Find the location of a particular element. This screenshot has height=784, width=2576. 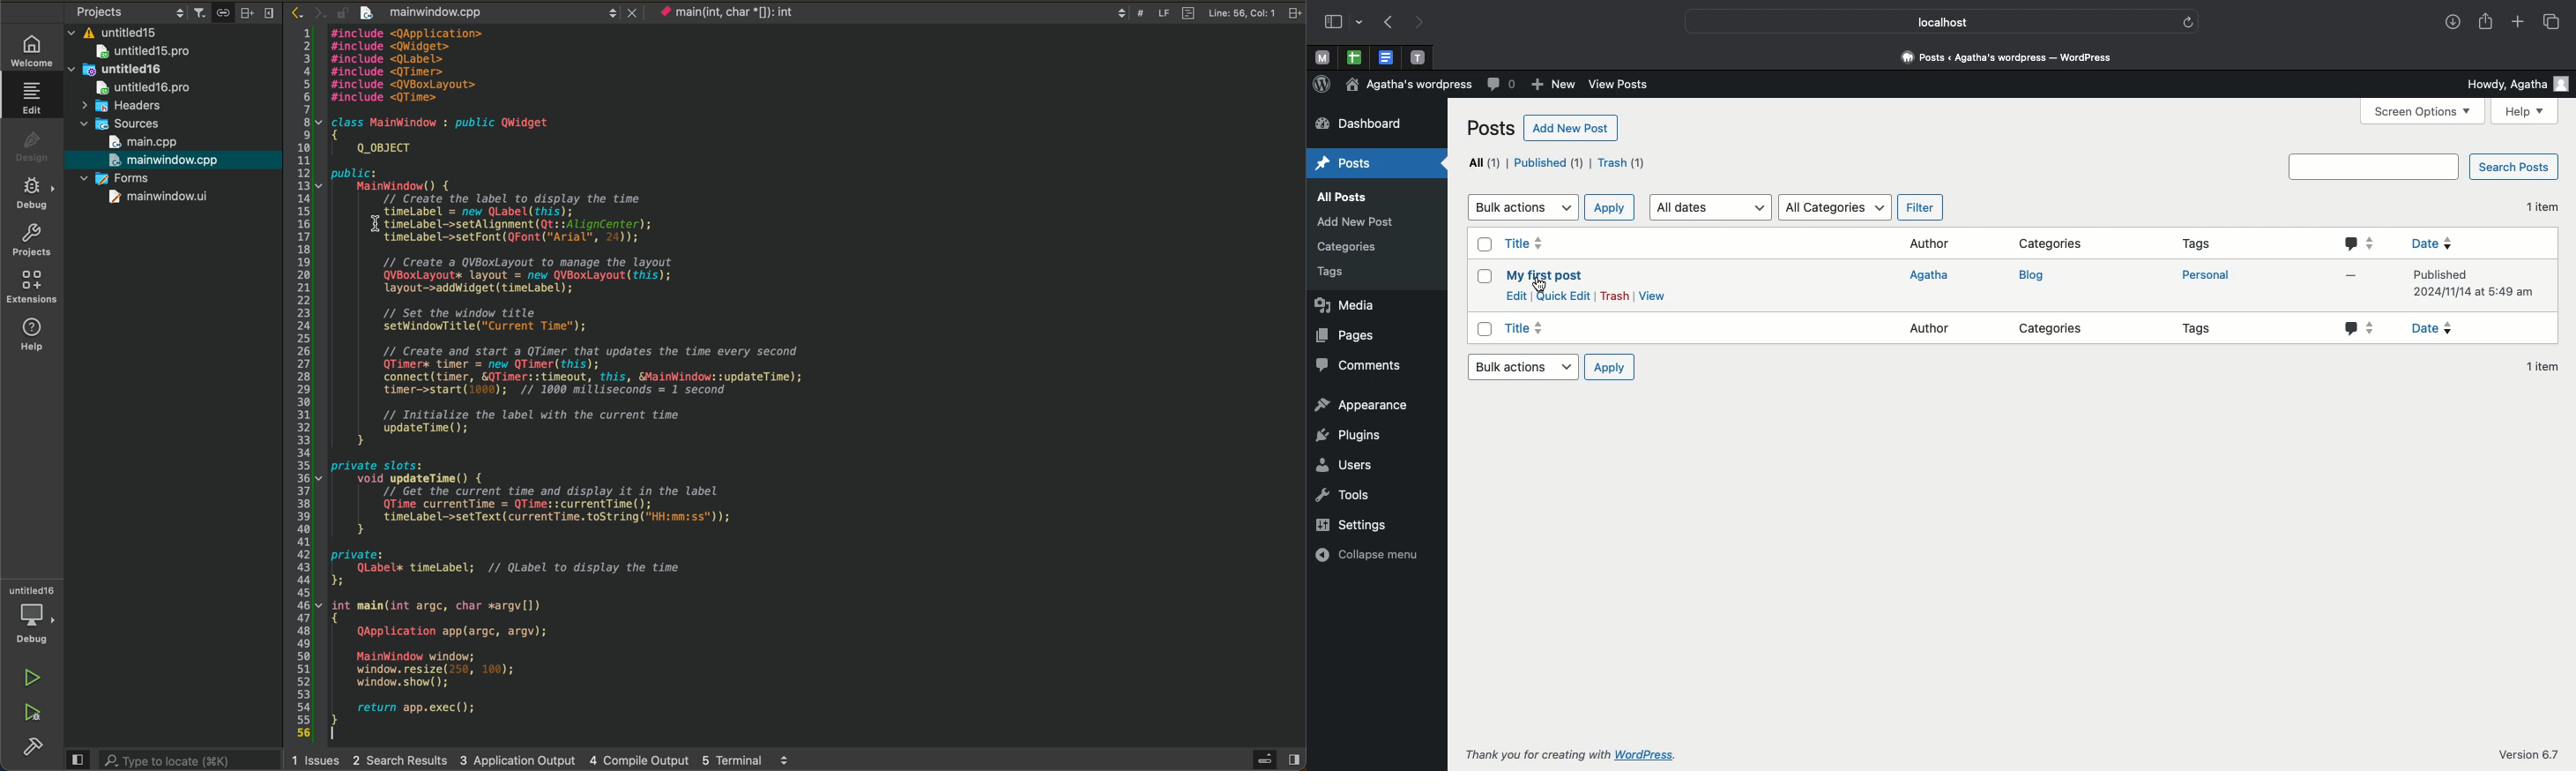

Tags is located at coordinates (2200, 332).